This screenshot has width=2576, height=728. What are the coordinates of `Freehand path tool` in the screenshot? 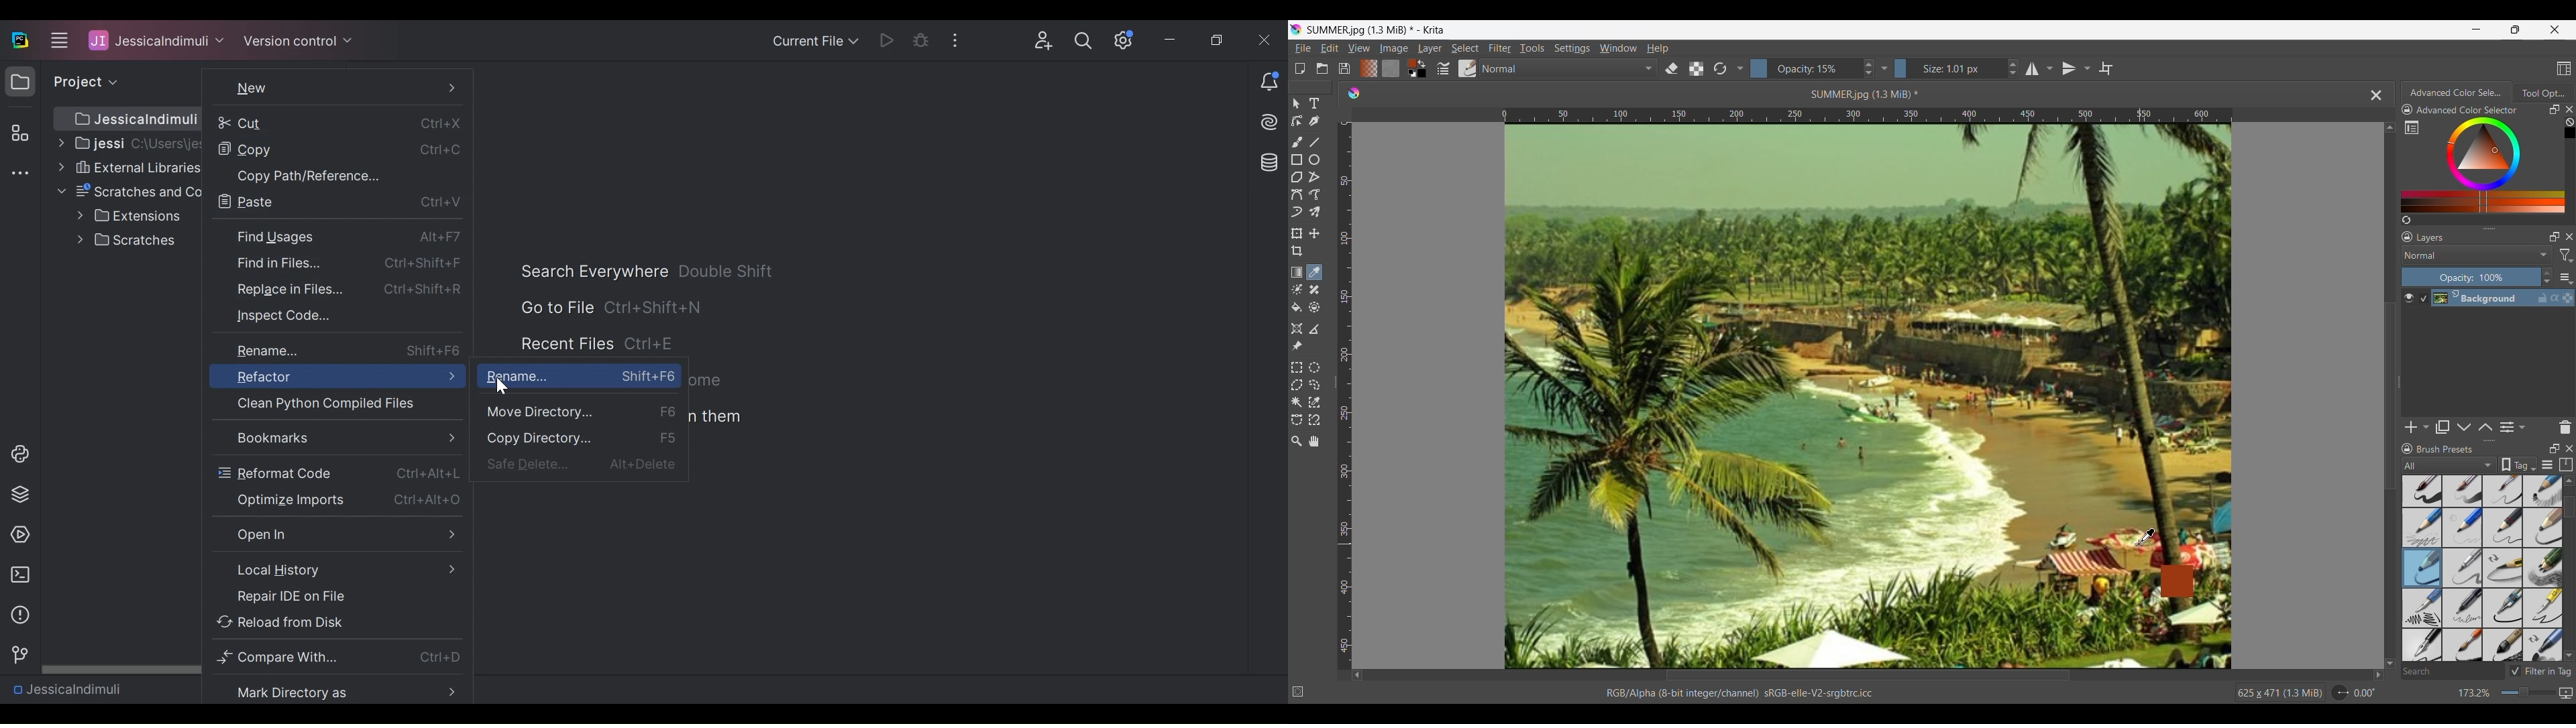 It's located at (1314, 194).